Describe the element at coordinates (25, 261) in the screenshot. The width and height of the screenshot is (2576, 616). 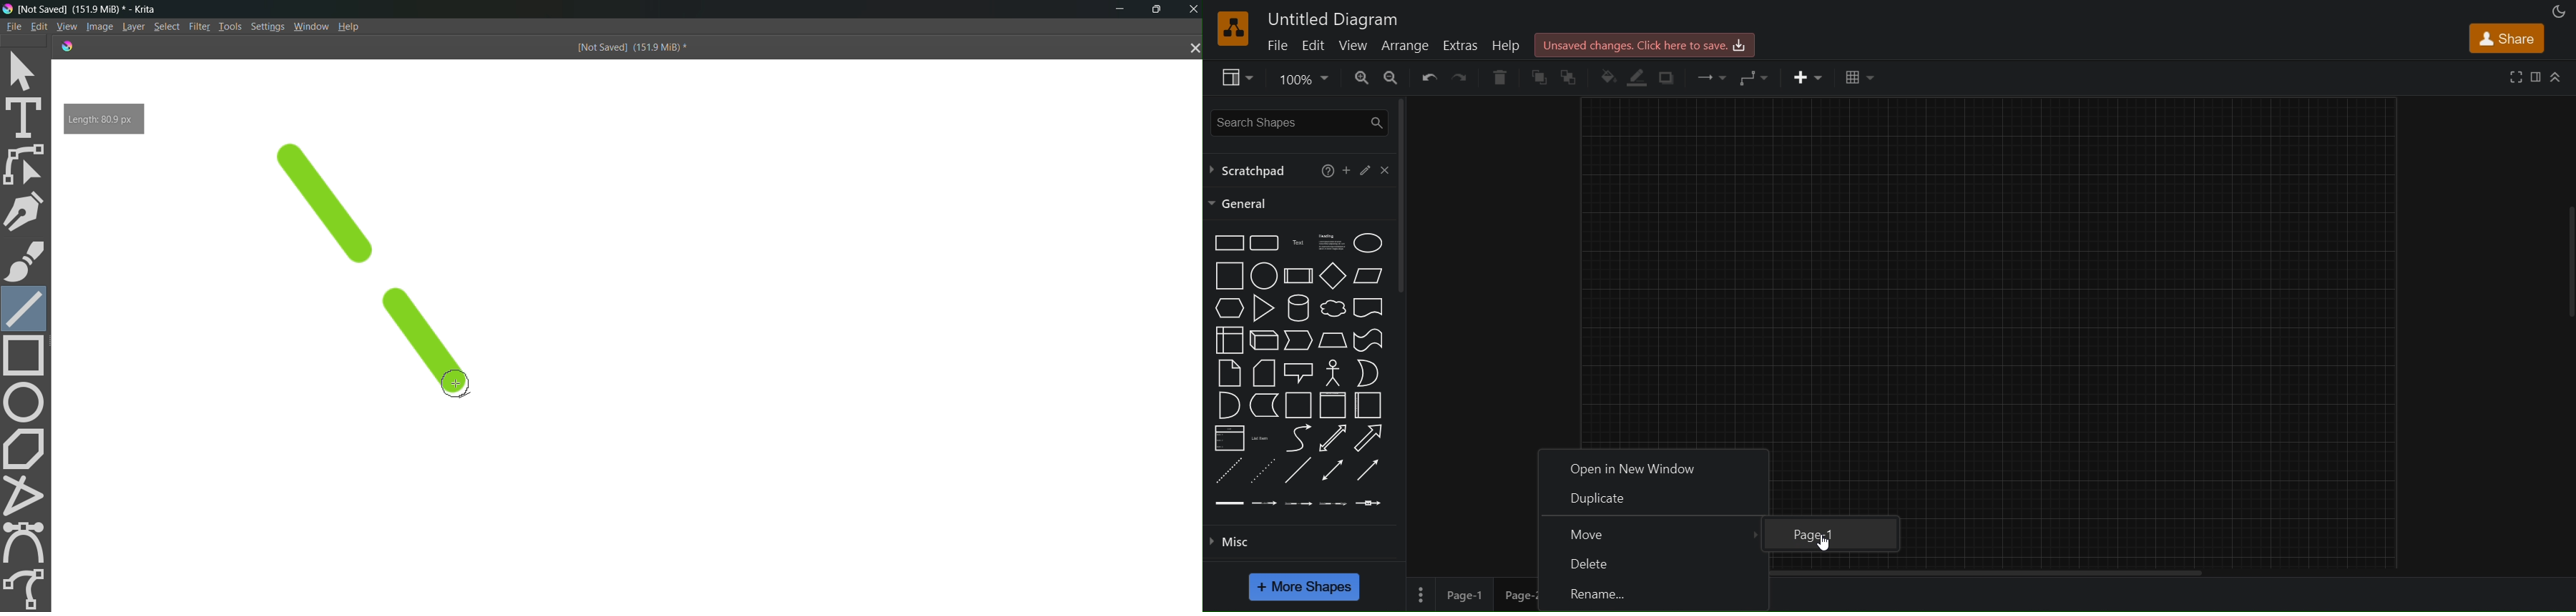
I see `brush` at that location.